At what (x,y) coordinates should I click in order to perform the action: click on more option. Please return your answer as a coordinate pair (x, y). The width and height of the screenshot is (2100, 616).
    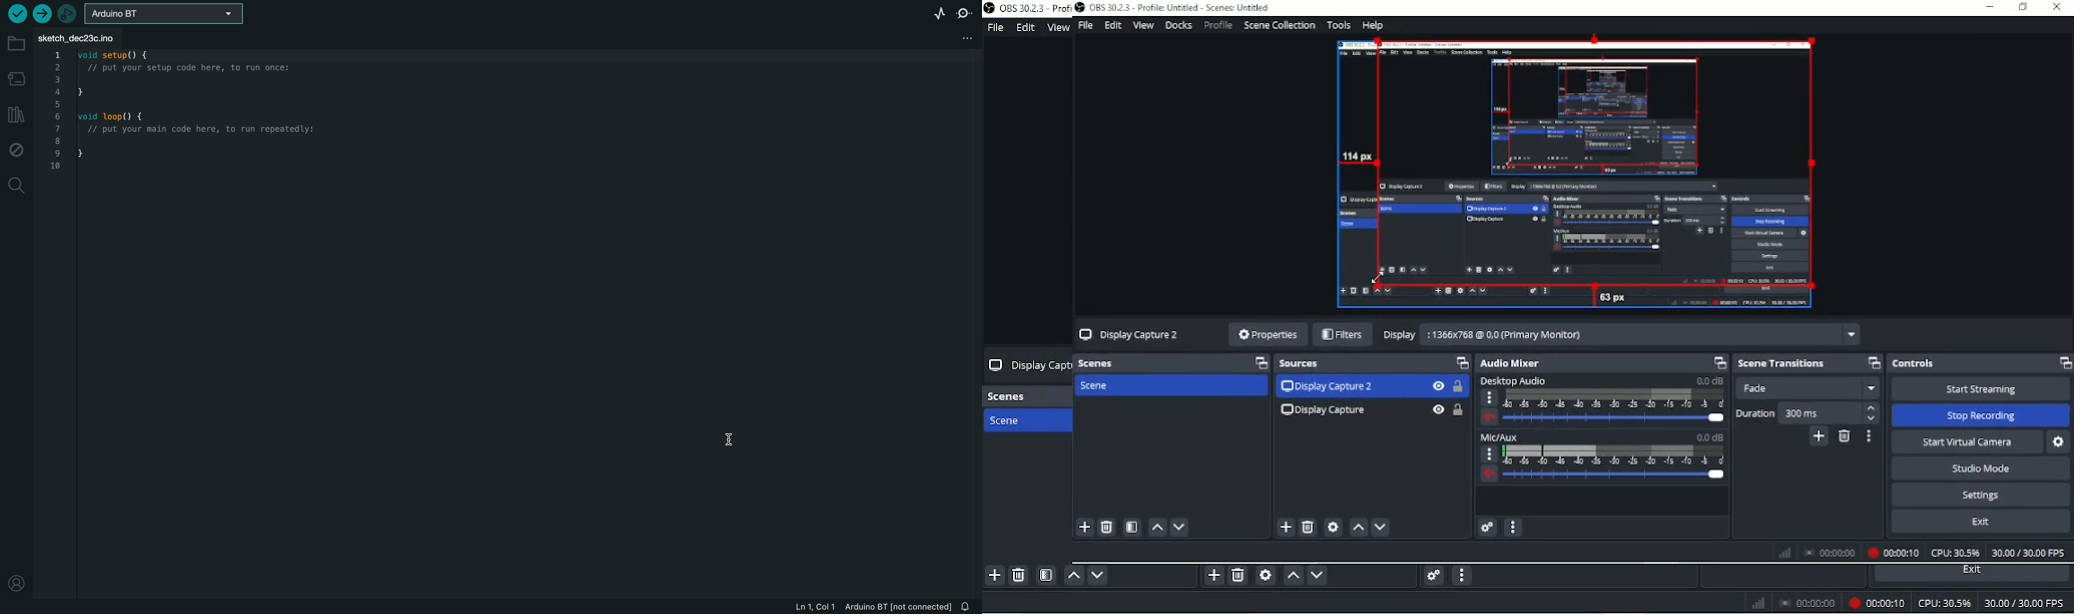
    Looking at the image, I should click on (1517, 528).